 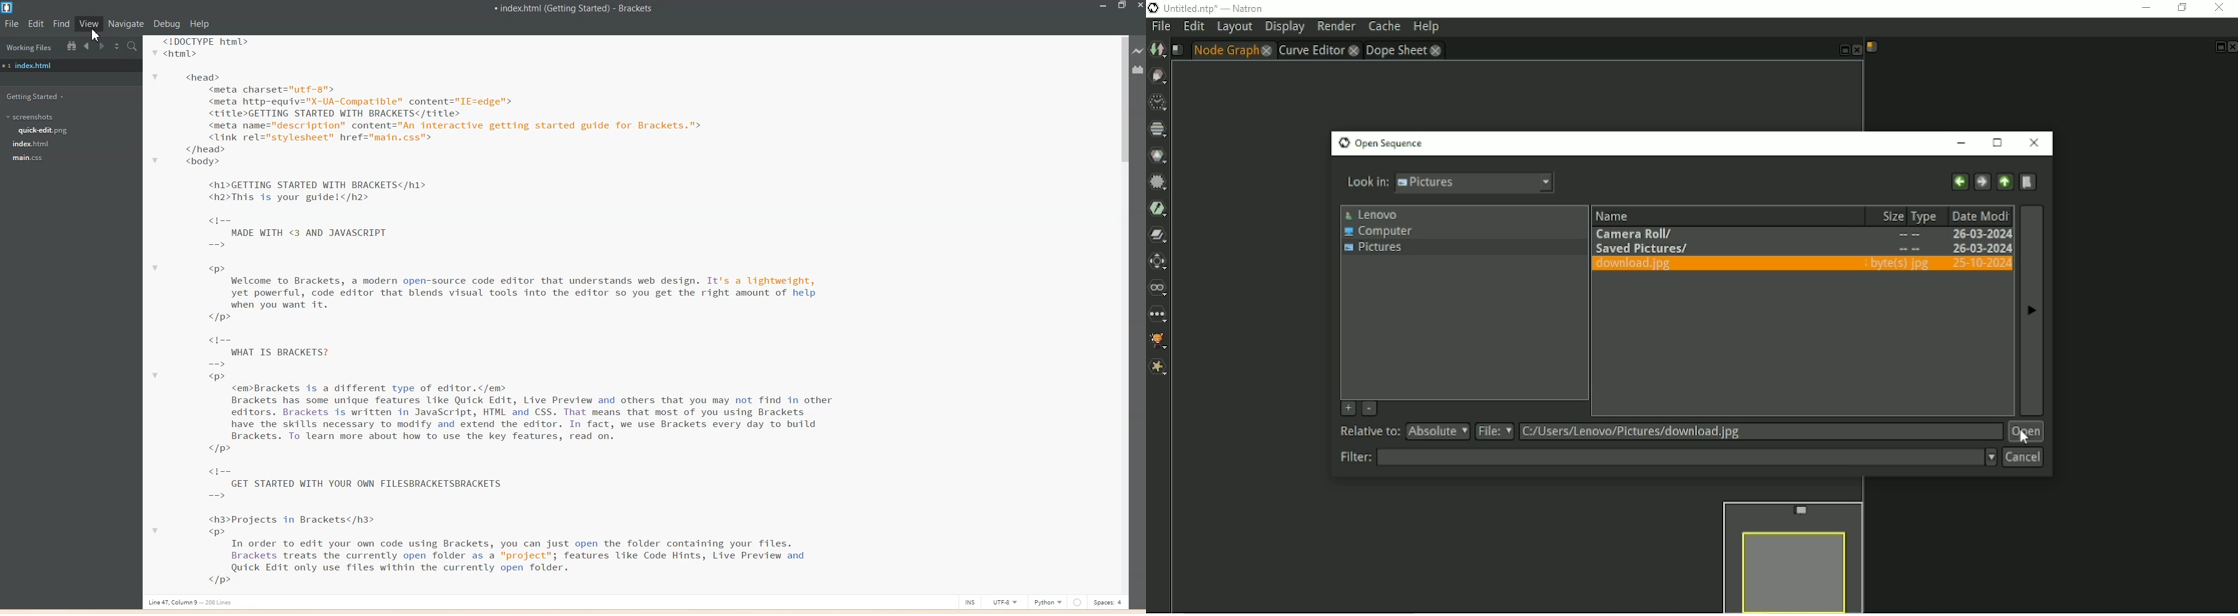 I want to click on Working Files, so click(x=29, y=48).